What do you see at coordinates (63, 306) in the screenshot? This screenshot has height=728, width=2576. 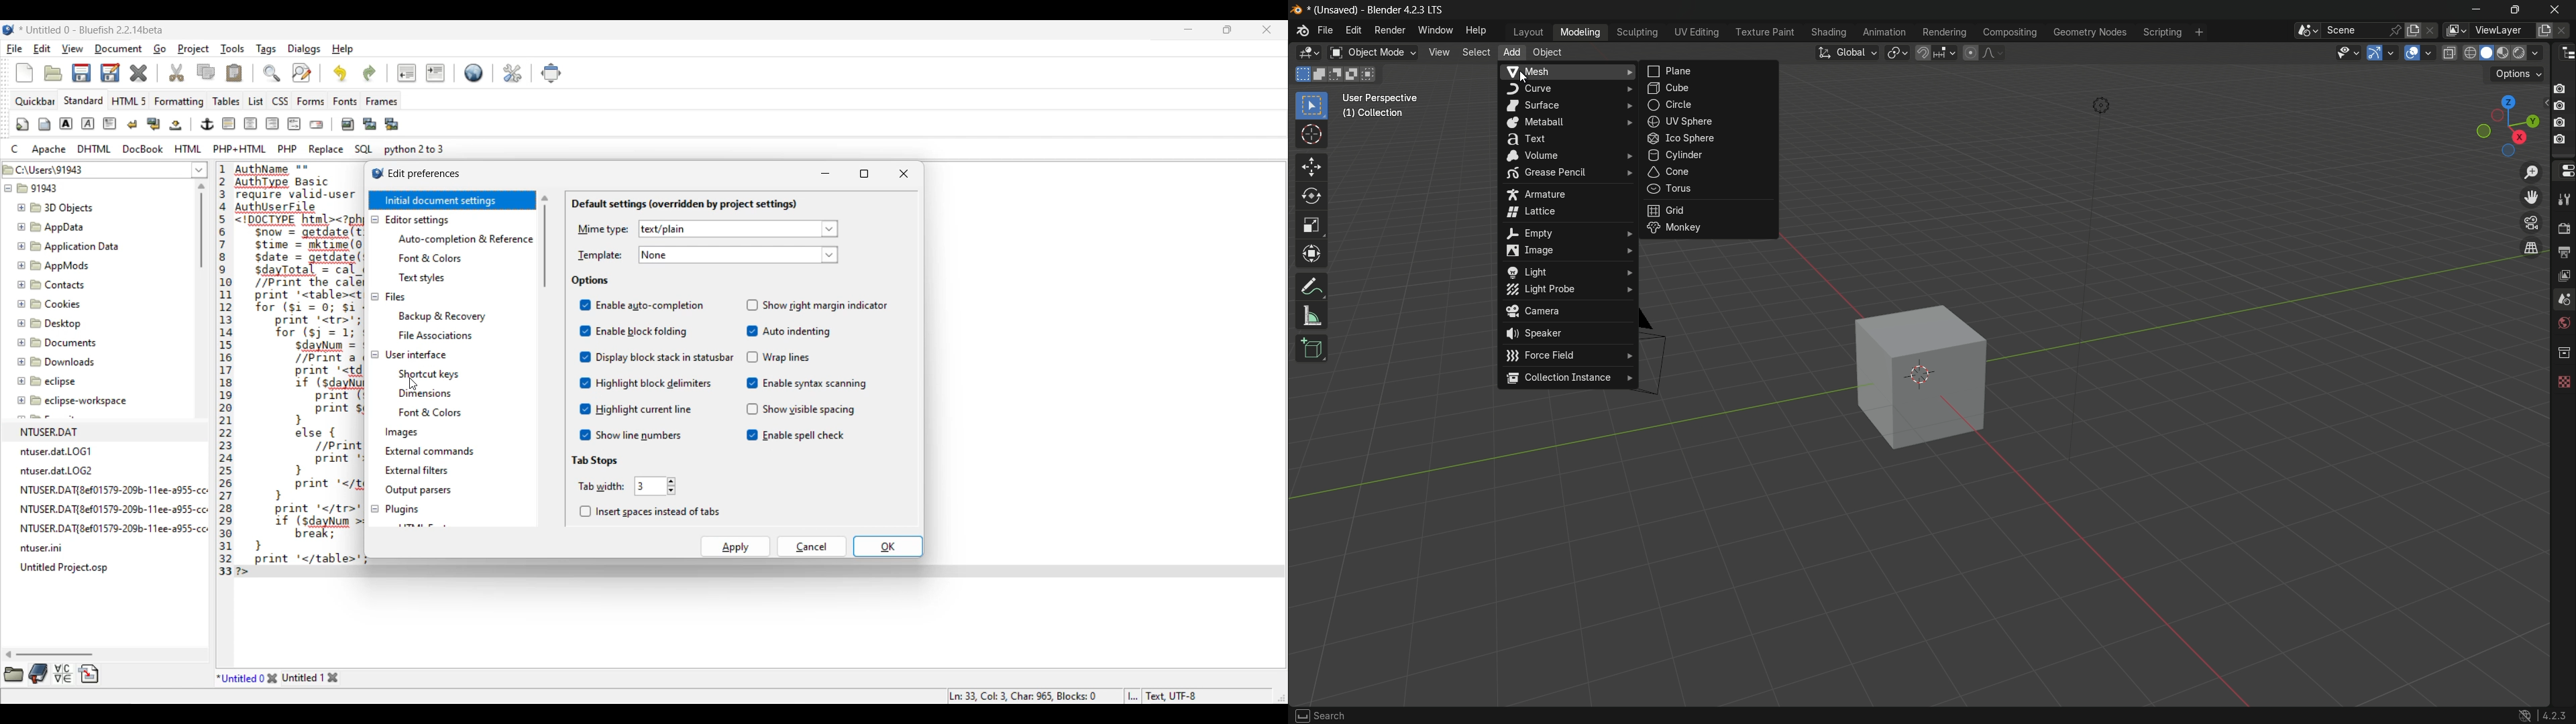 I see `Cookies` at bounding box center [63, 306].